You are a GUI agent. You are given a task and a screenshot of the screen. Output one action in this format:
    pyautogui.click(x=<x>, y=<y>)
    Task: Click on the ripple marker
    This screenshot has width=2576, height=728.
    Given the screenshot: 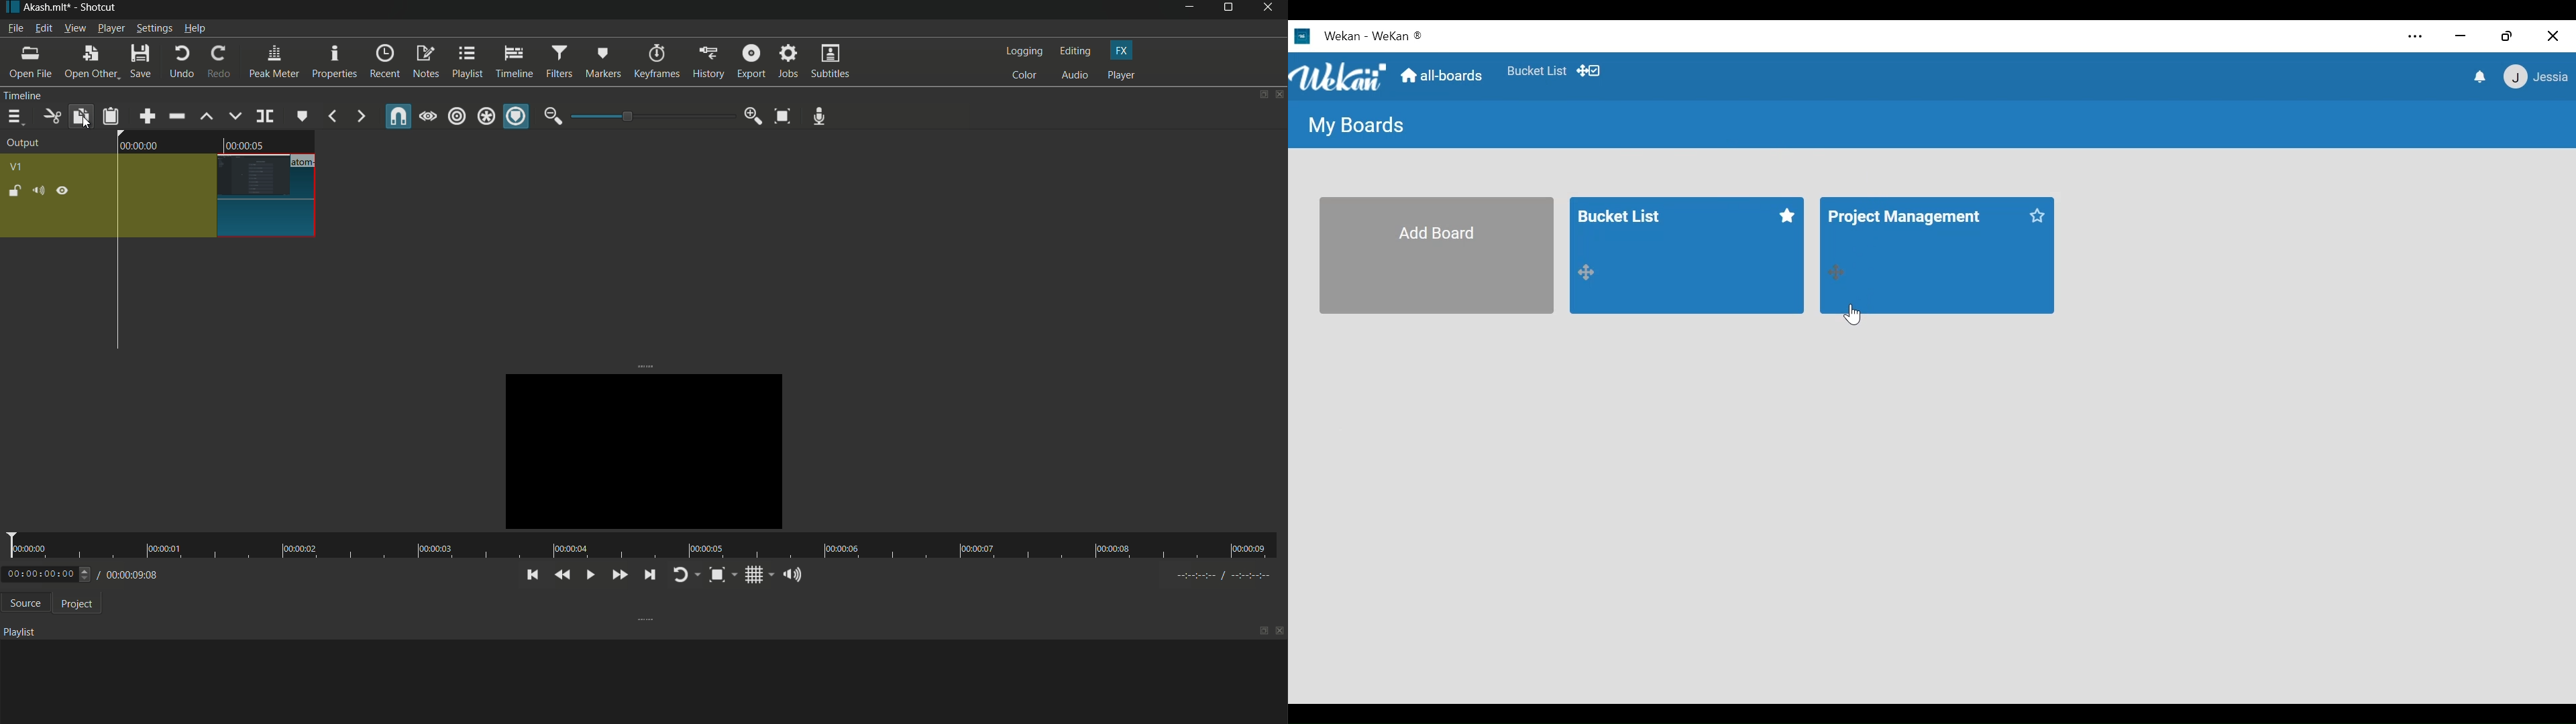 What is the action you would take?
    pyautogui.click(x=516, y=117)
    